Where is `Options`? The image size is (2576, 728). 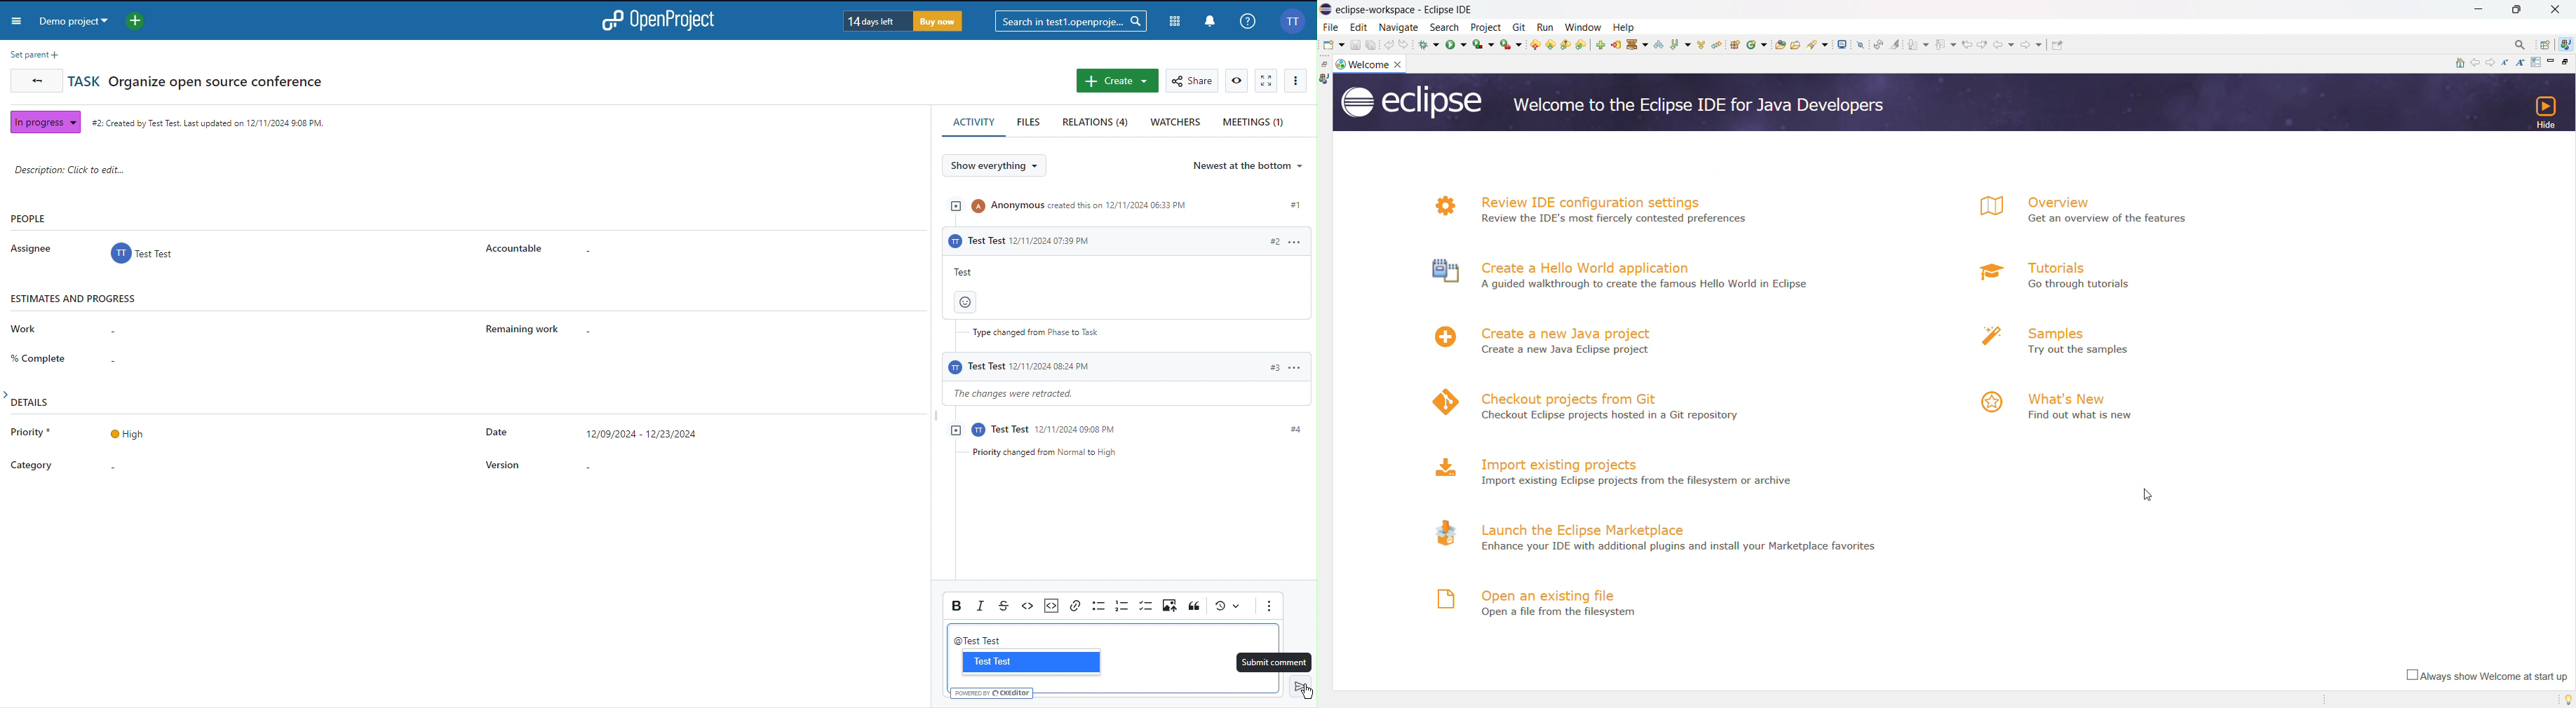 Options is located at coordinates (1299, 81).